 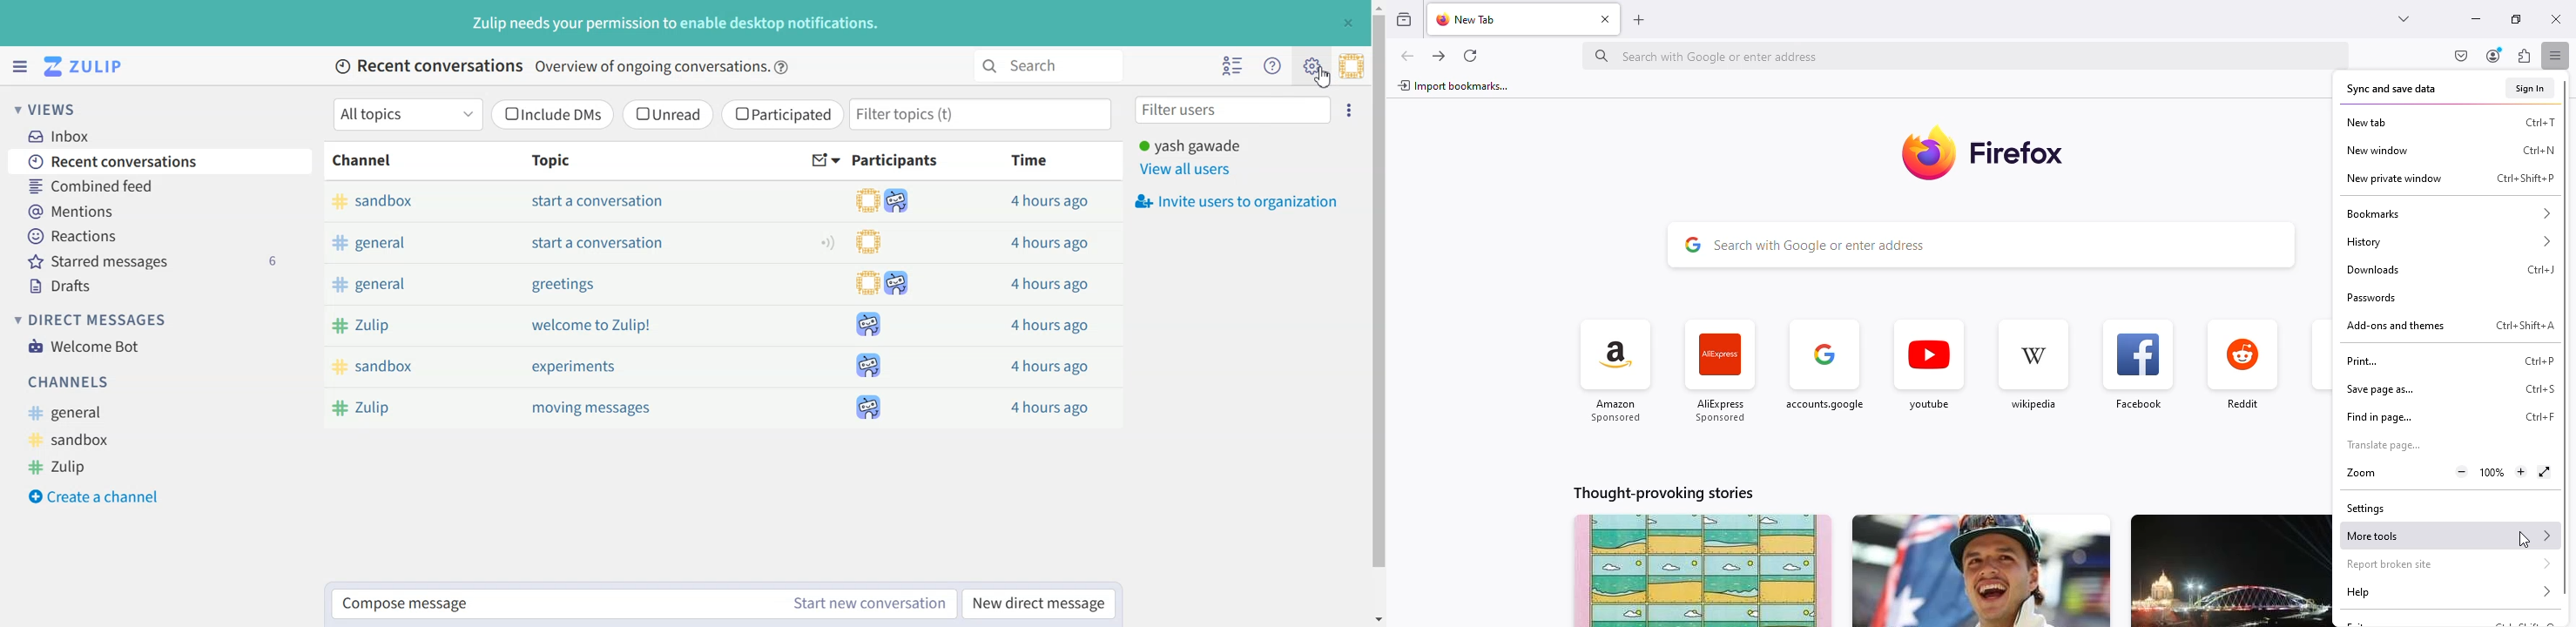 I want to click on Sort by unread message count, so click(x=826, y=161).